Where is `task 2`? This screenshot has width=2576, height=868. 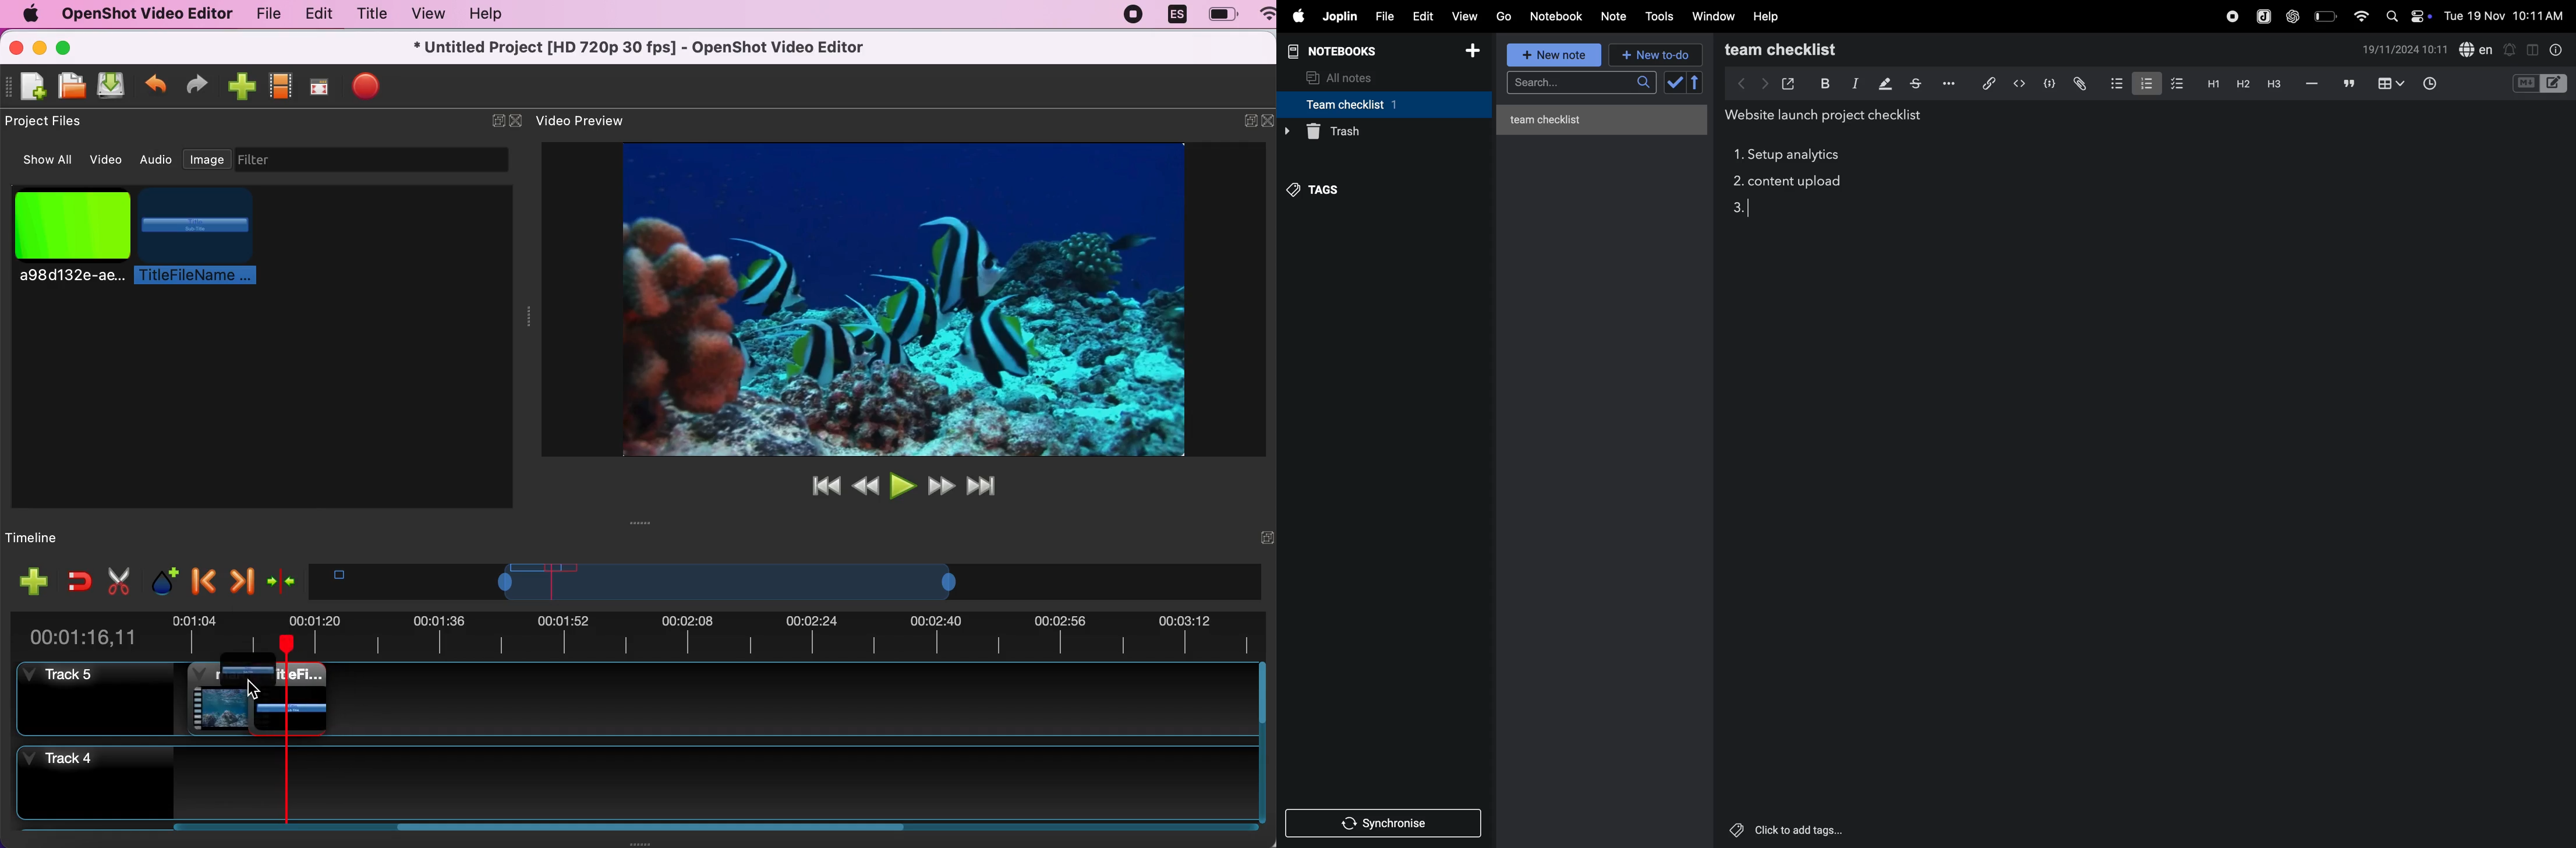
task 2 is located at coordinates (1736, 183).